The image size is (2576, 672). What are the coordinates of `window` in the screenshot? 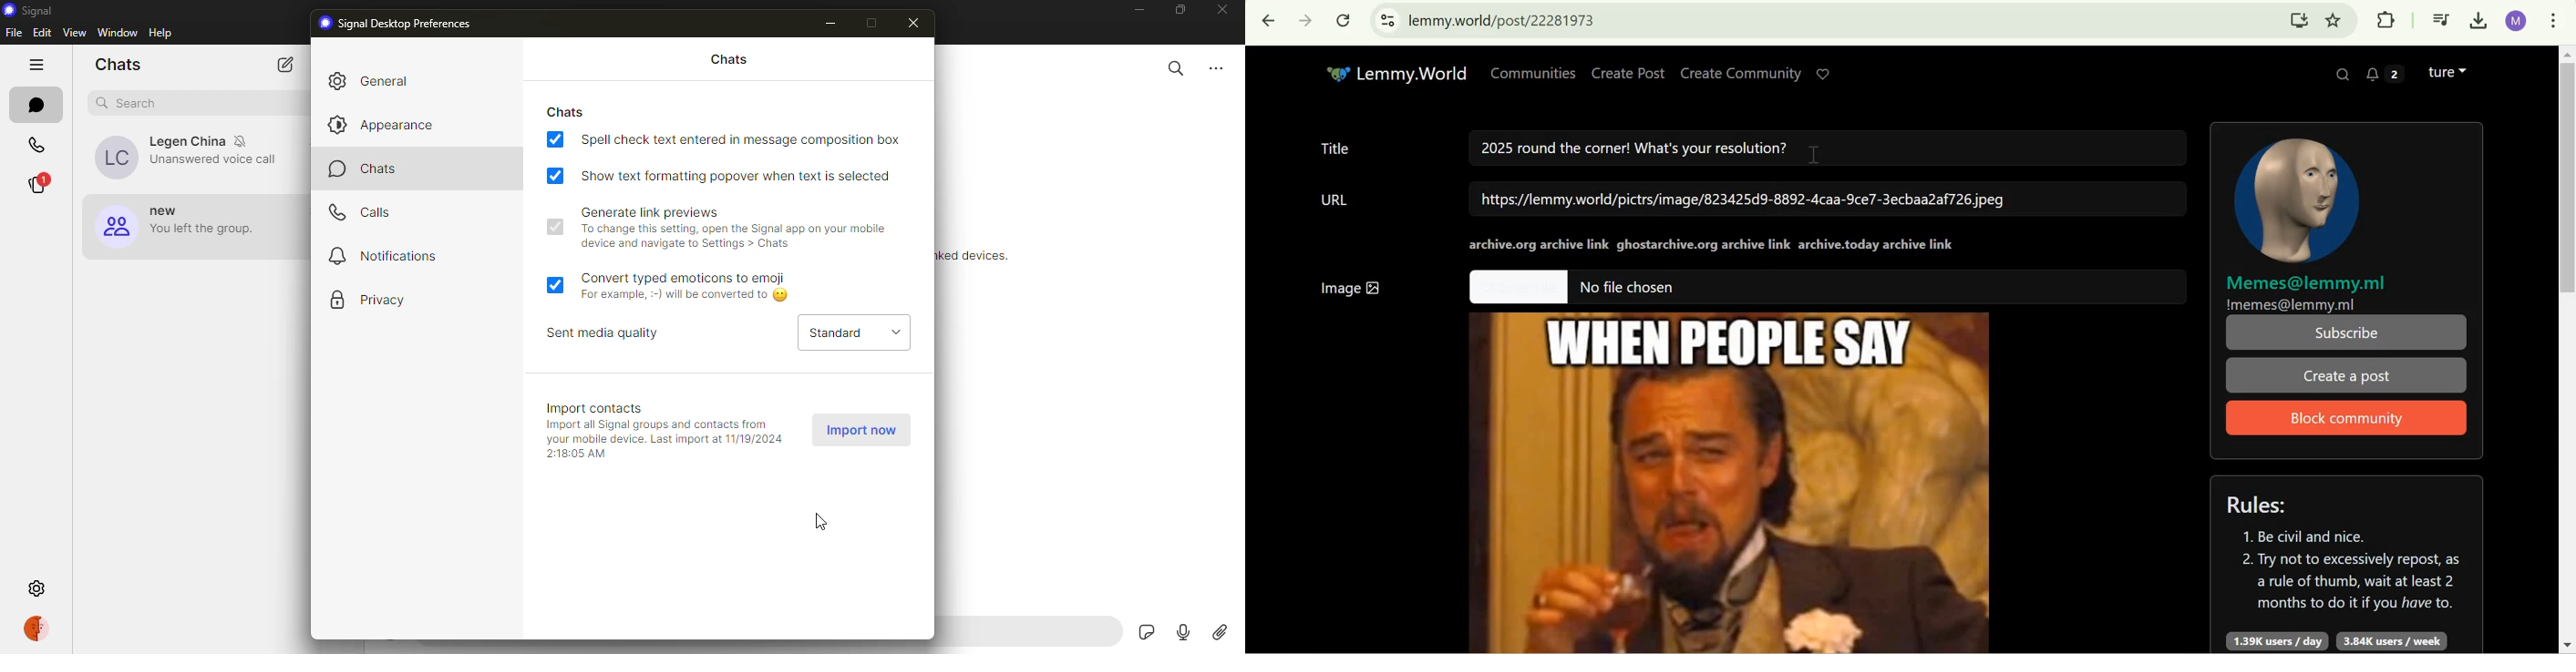 It's located at (116, 32).